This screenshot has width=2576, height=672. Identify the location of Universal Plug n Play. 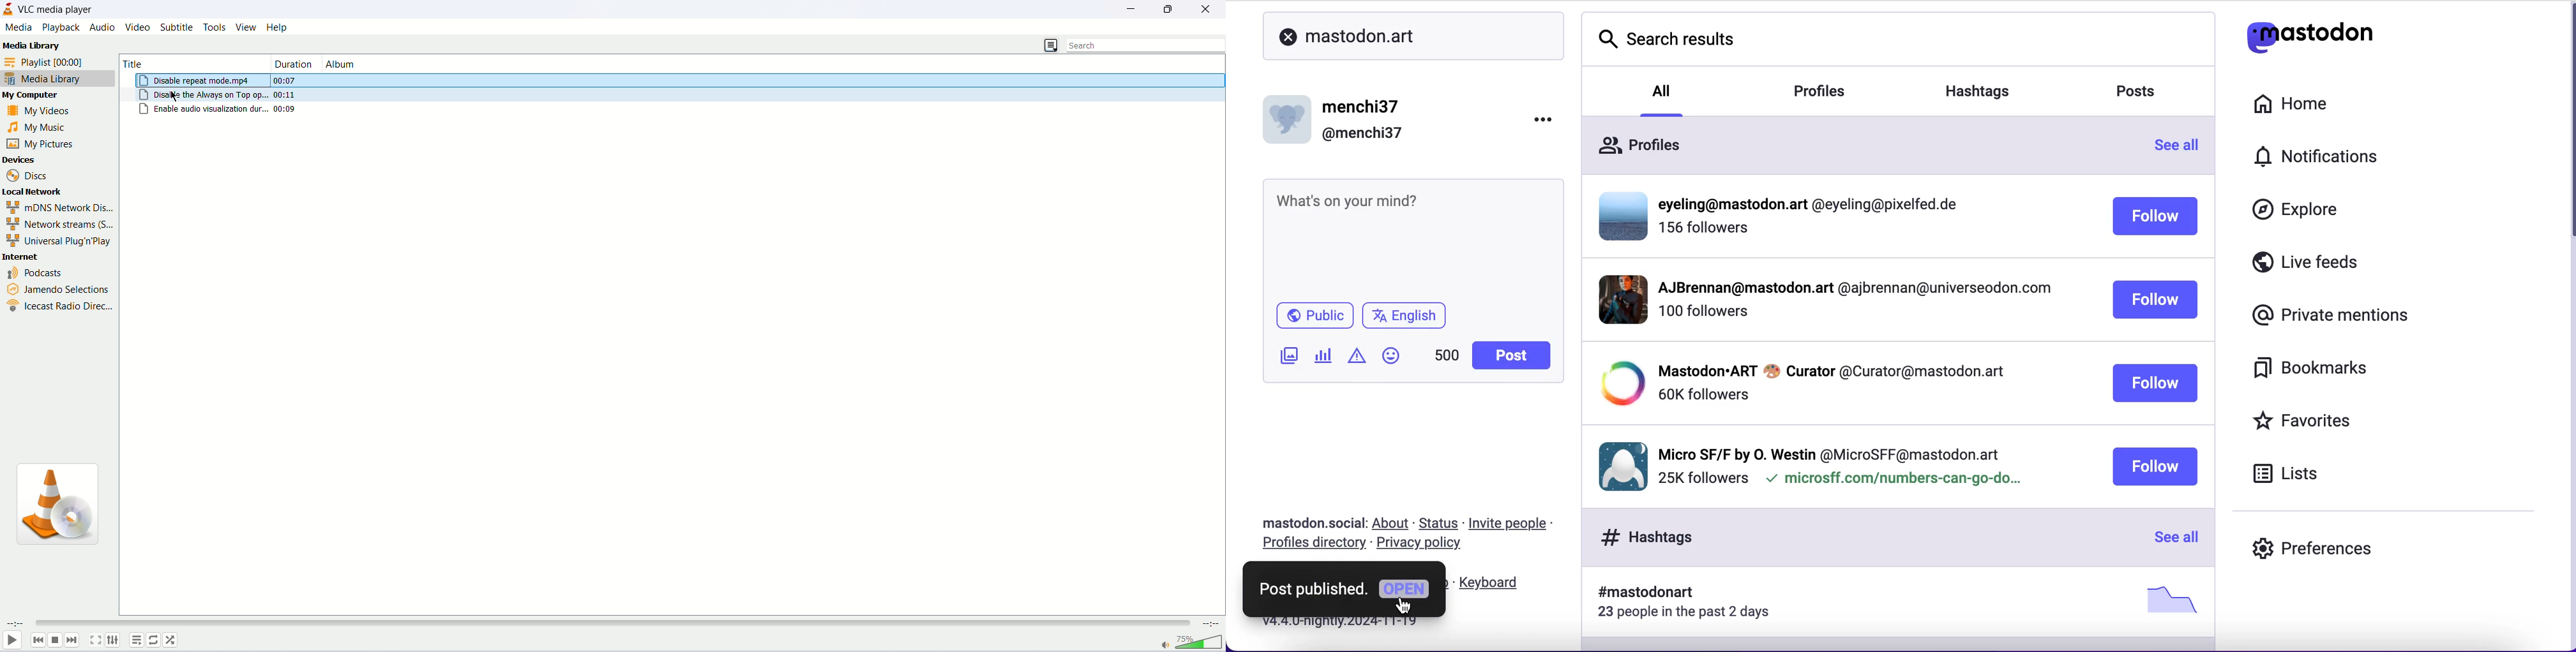
(56, 241).